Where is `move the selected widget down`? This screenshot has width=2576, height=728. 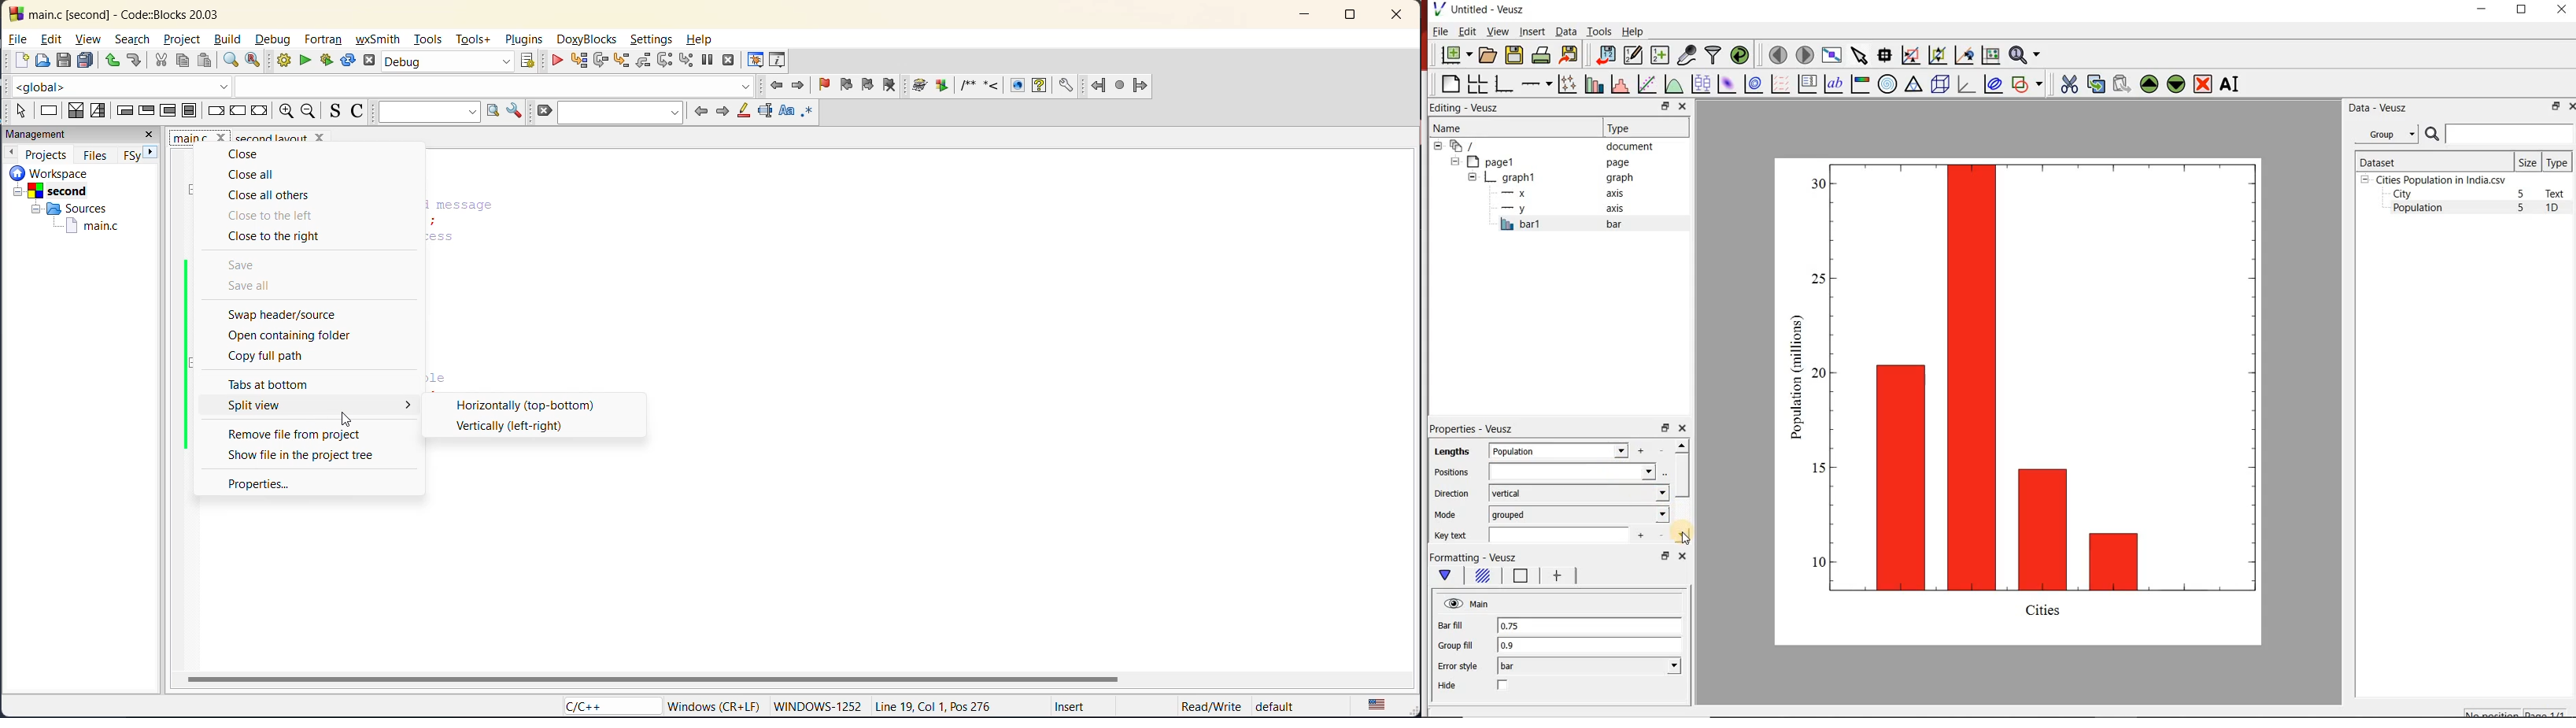
move the selected widget down is located at coordinates (2176, 84).